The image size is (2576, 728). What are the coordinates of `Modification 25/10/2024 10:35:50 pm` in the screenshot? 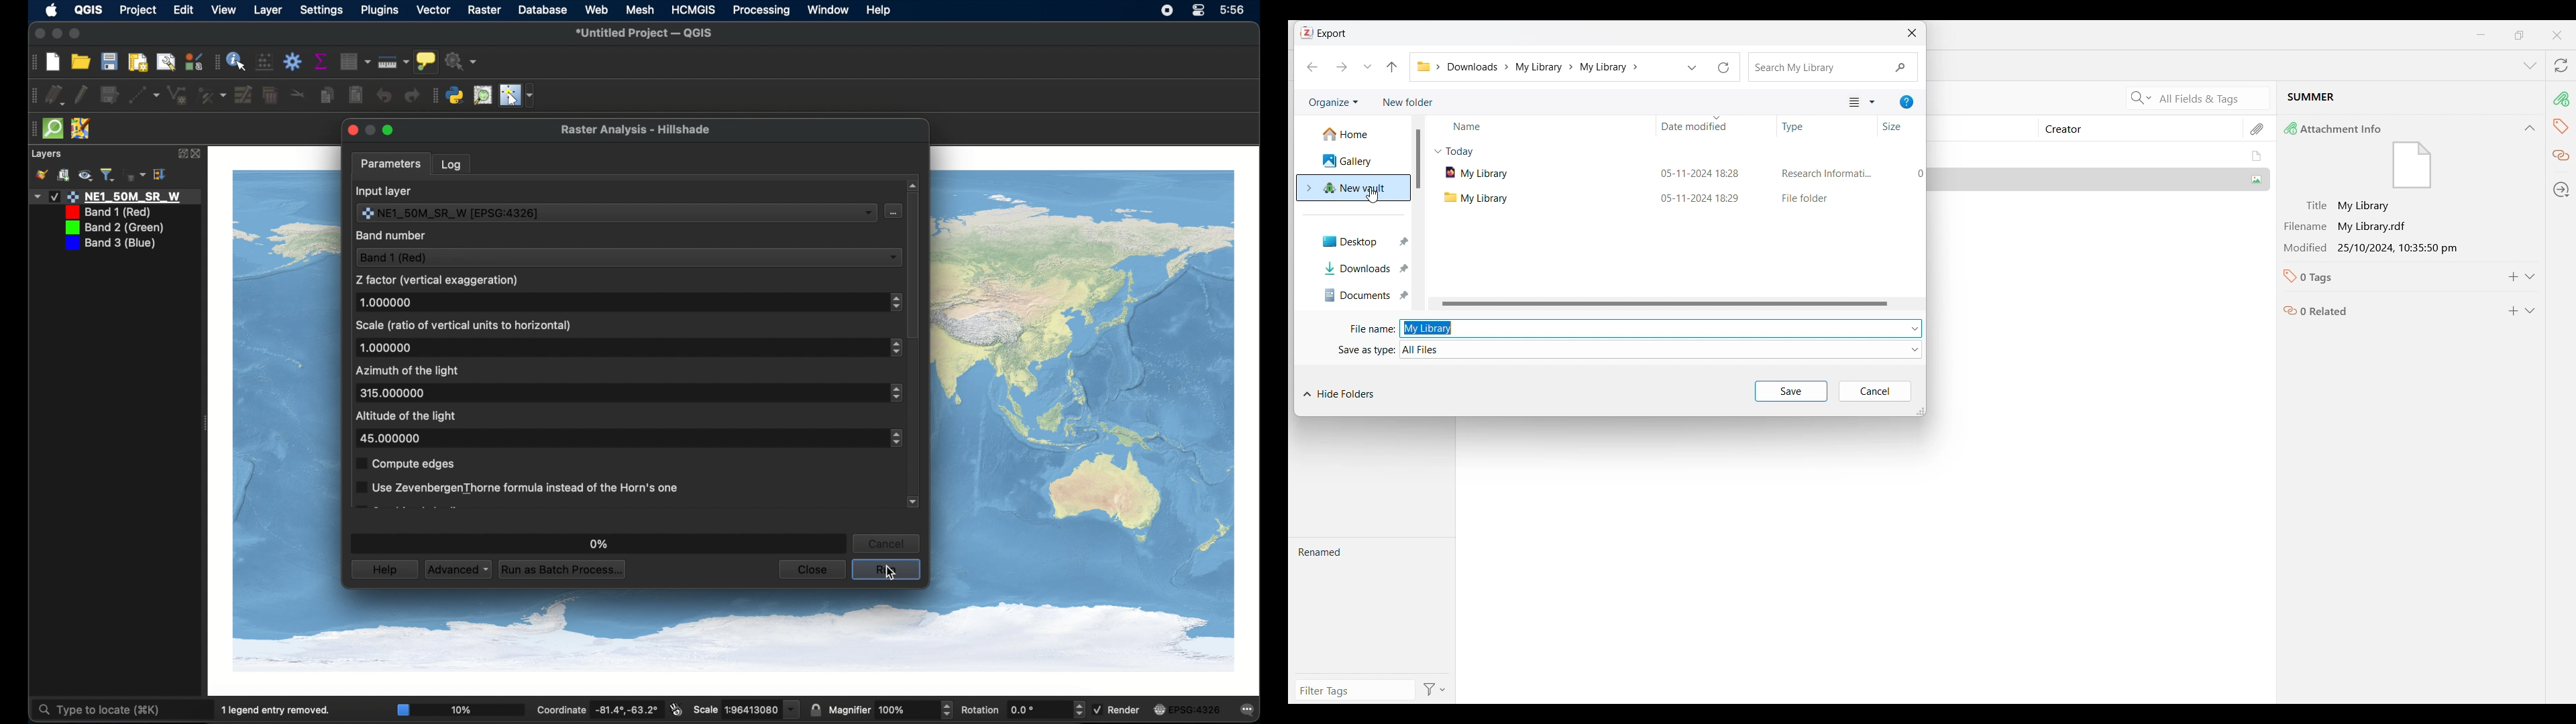 It's located at (2386, 247).